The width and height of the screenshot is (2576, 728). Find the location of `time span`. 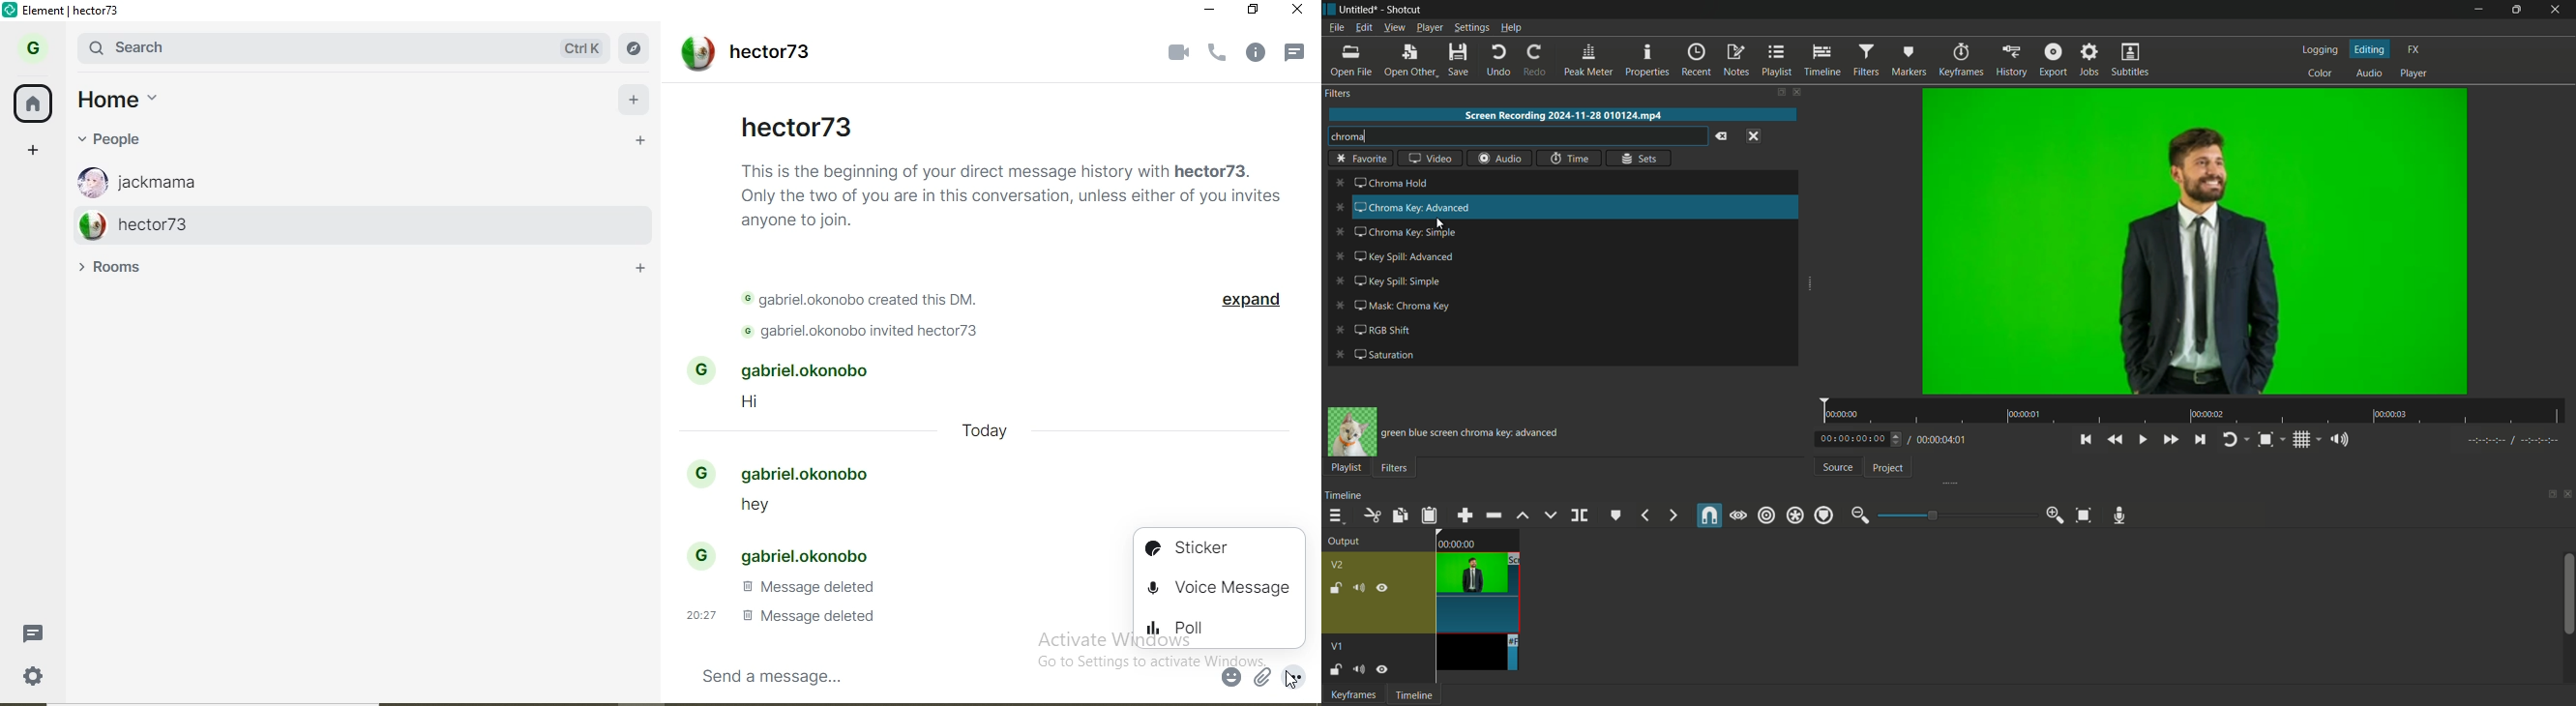

time span is located at coordinates (2194, 411).